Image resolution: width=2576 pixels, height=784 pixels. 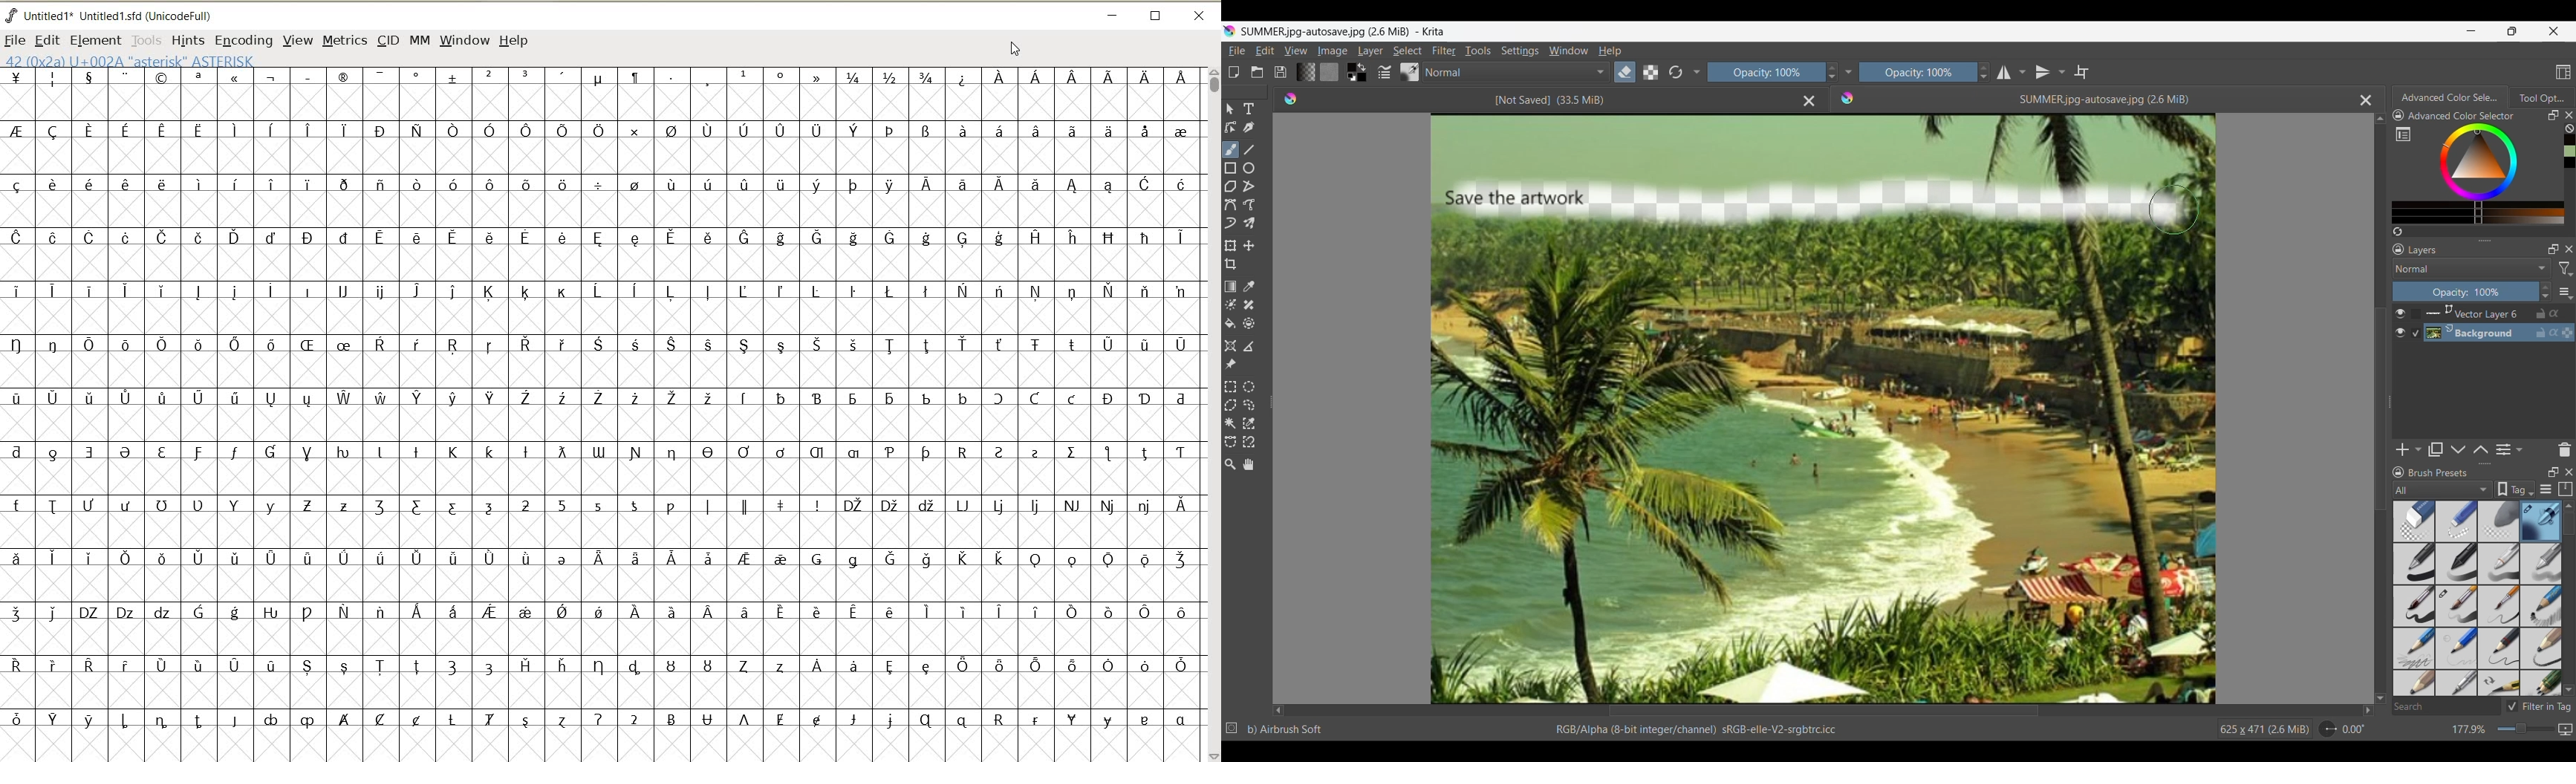 I want to click on Add options, so click(x=2409, y=449).